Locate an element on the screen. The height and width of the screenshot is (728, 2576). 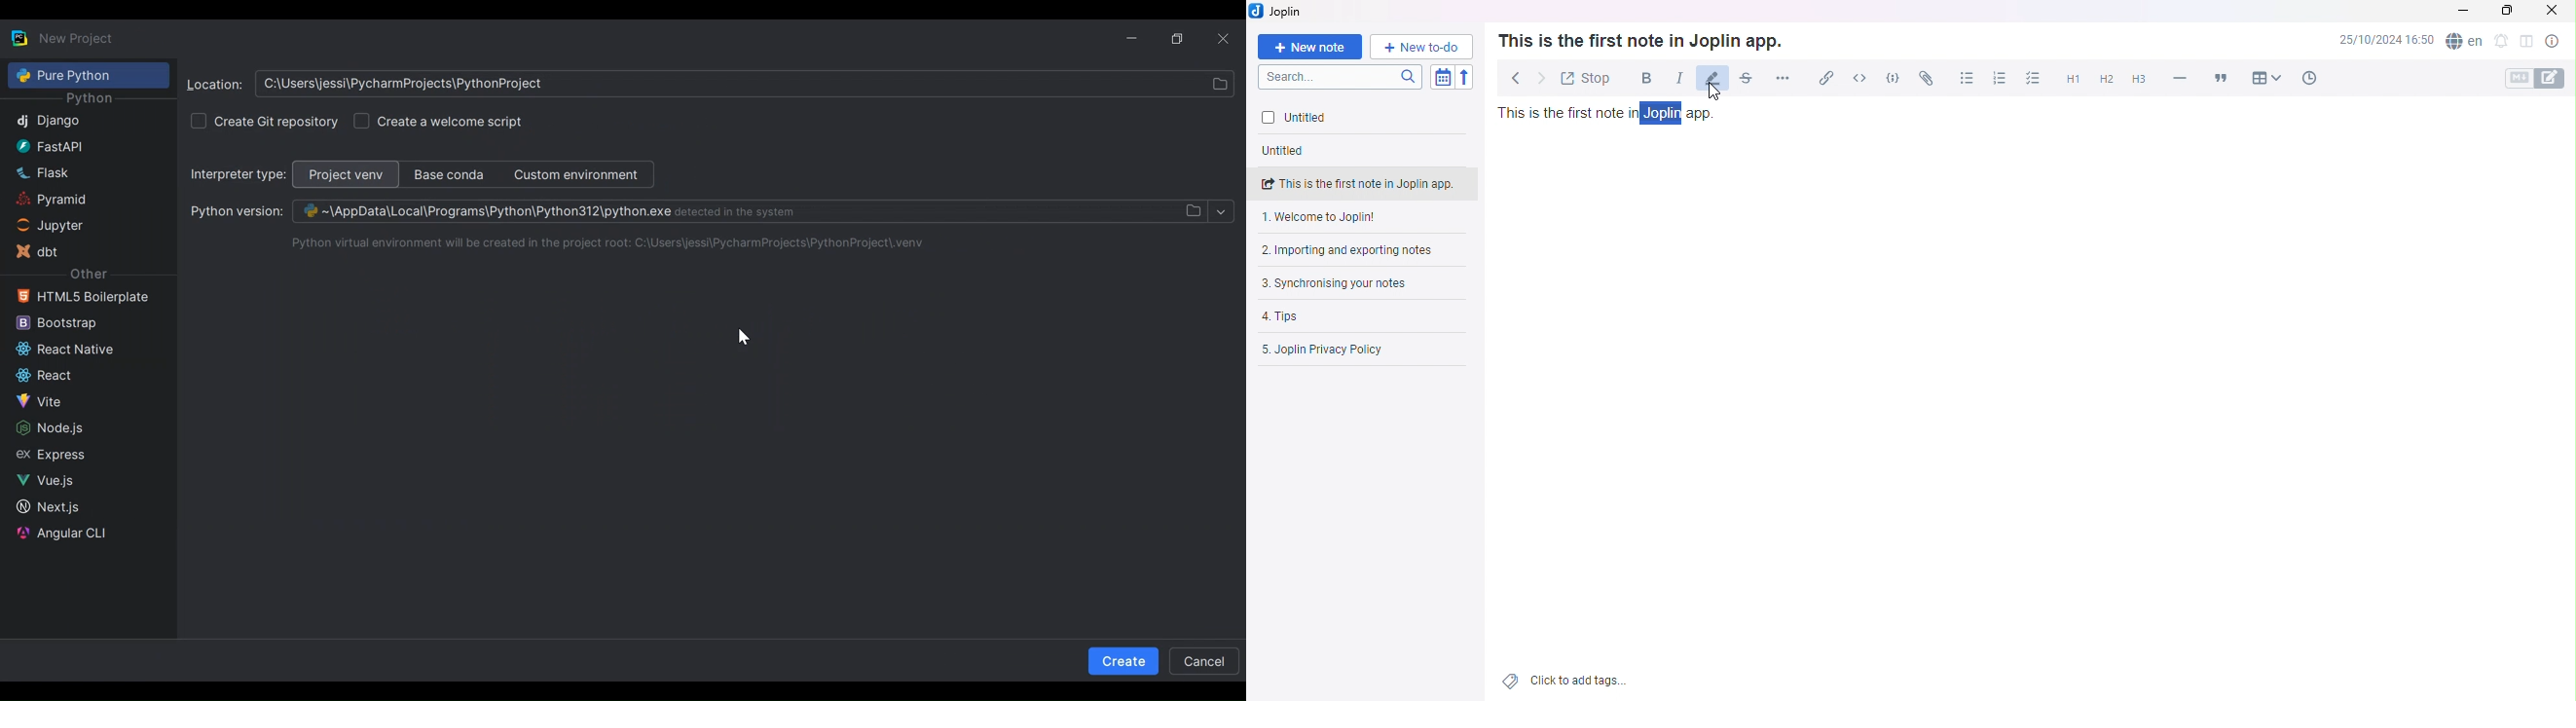
New to-do is located at coordinates (1419, 47).